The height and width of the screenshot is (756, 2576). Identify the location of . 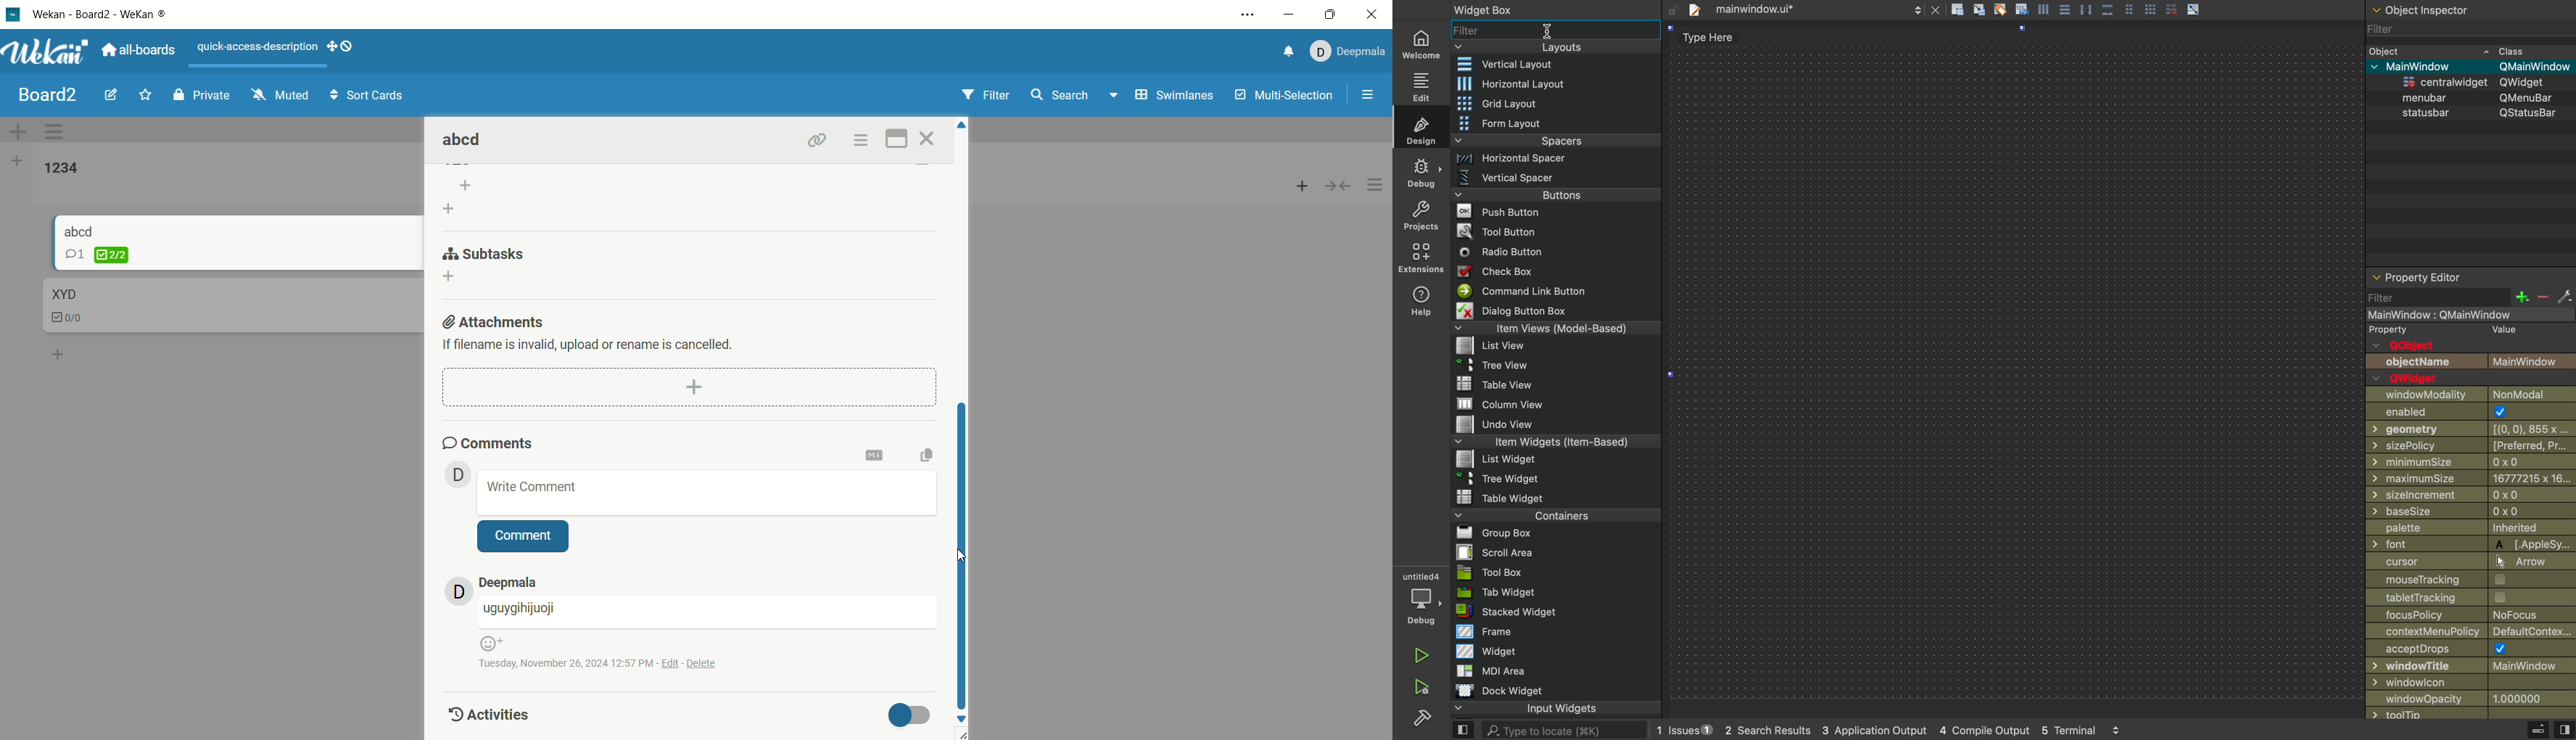
(1467, 729).